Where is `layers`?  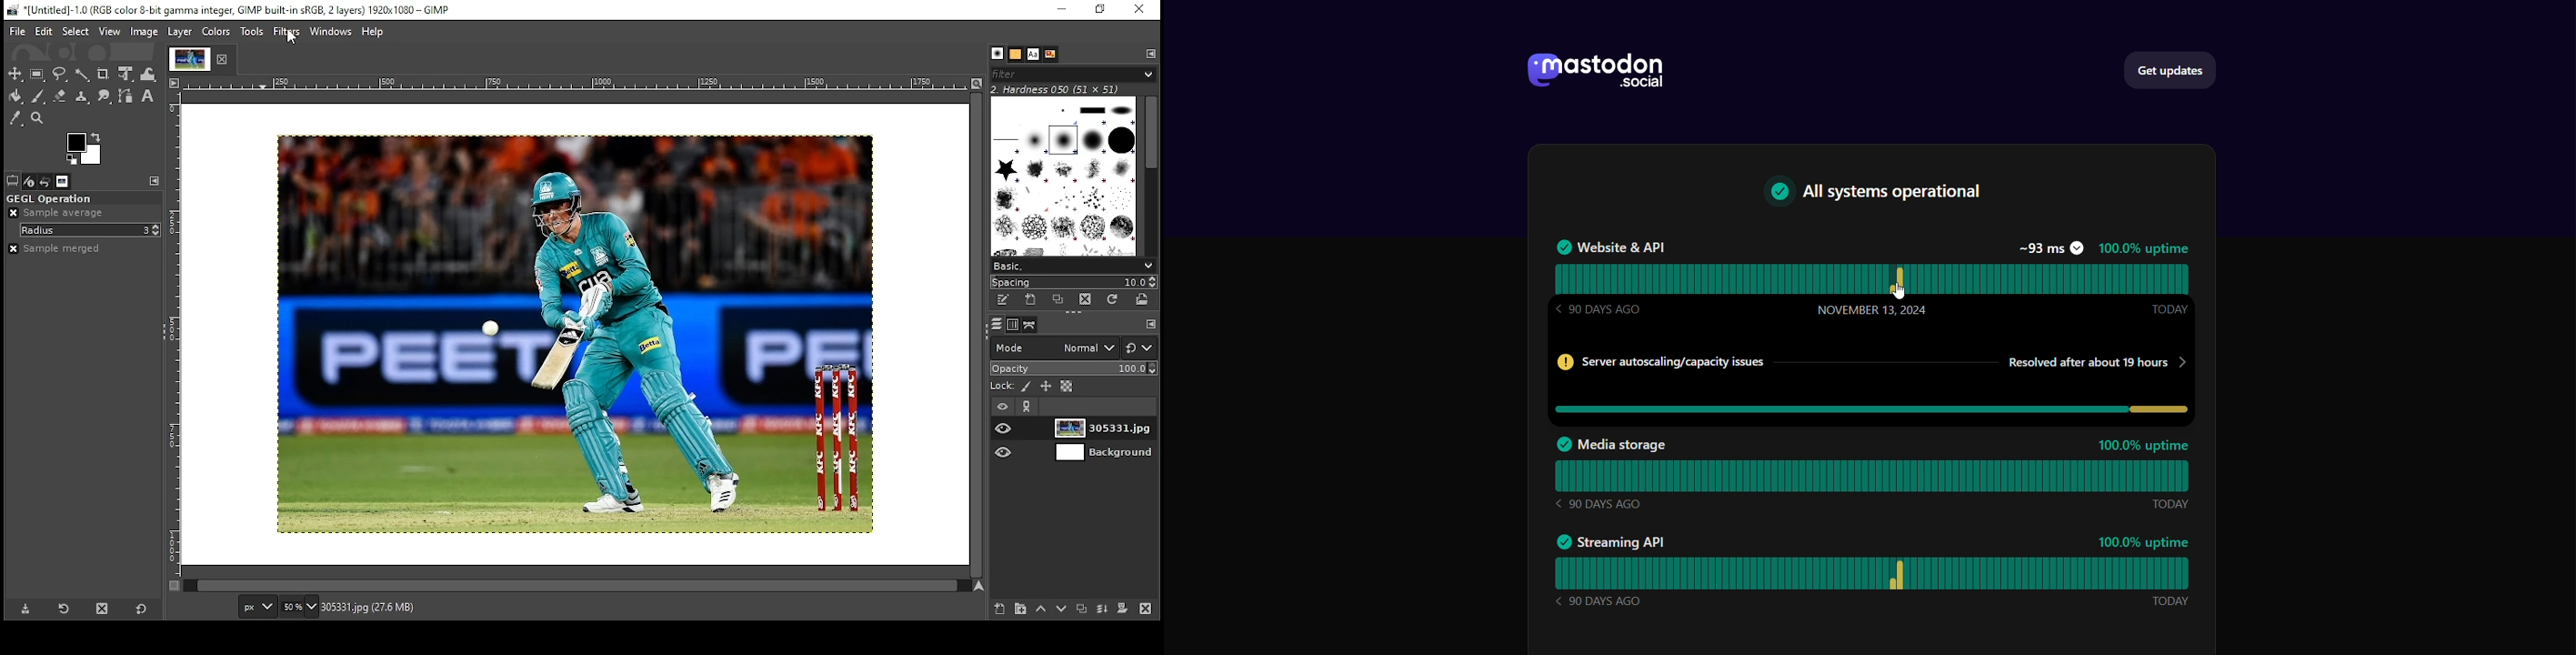
layers is located at coordinates (997, 325).